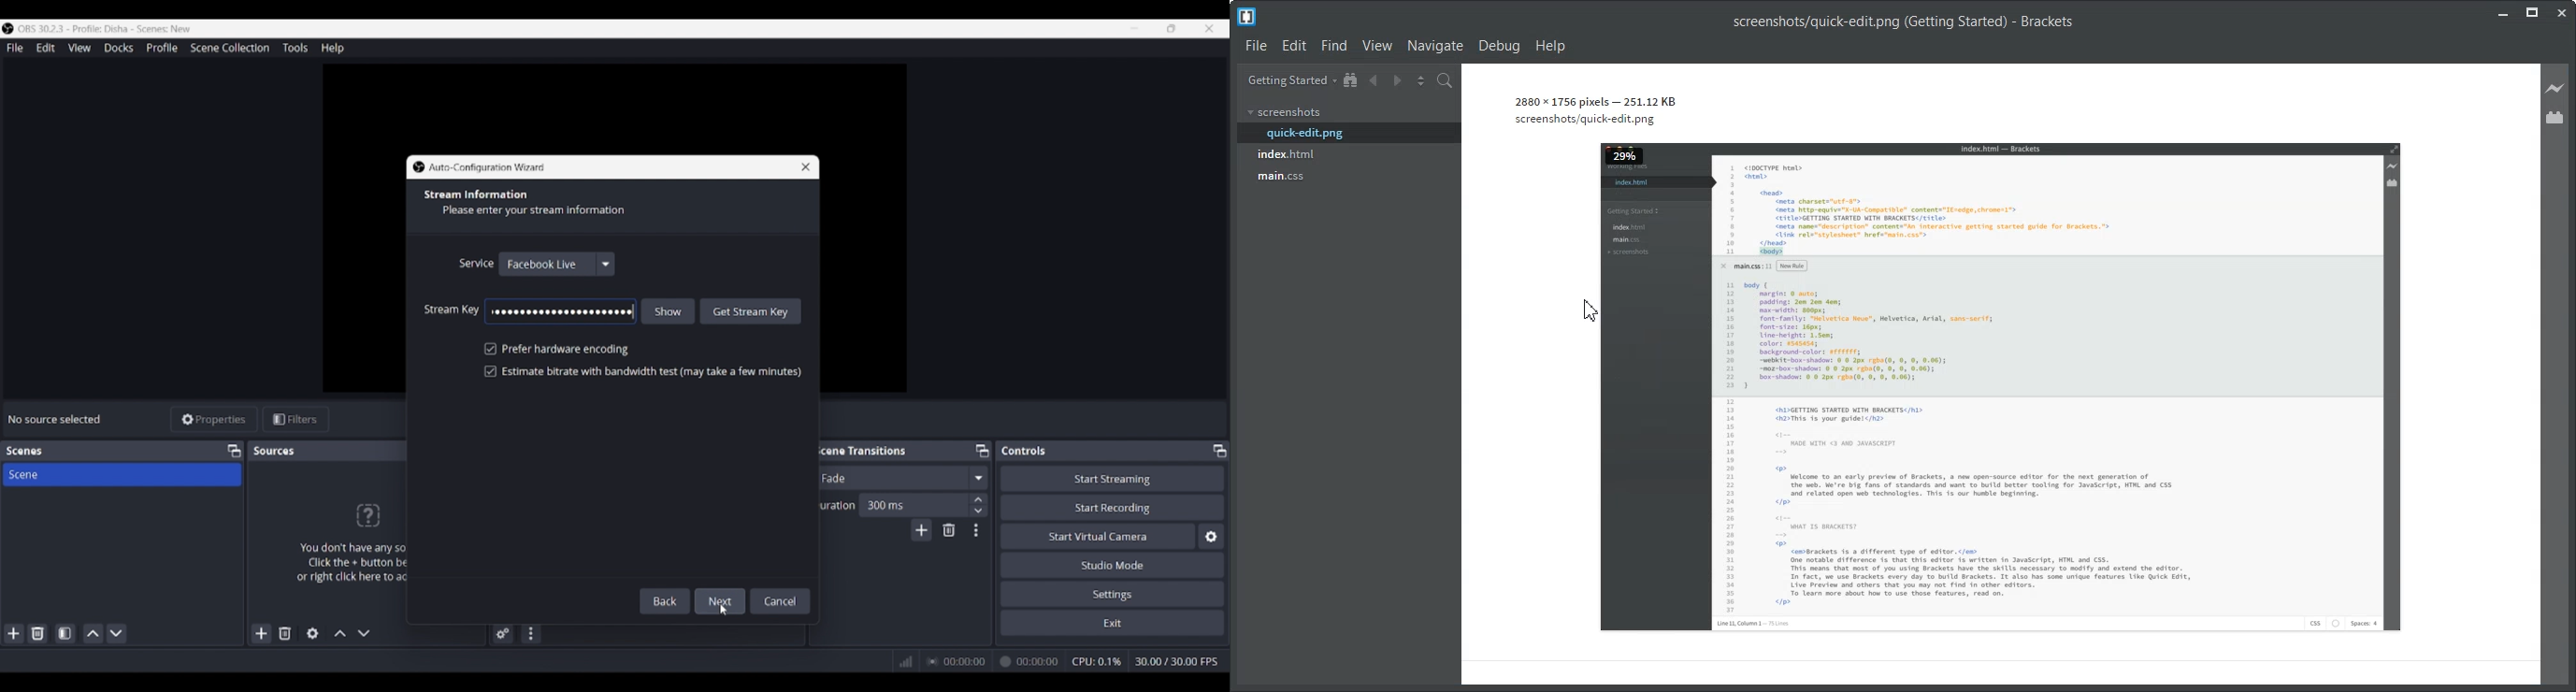 This screenshot has width=2576, height=700. Describe the element at coordinates (721, 598) in the screenshot. I see `Next` at that location.